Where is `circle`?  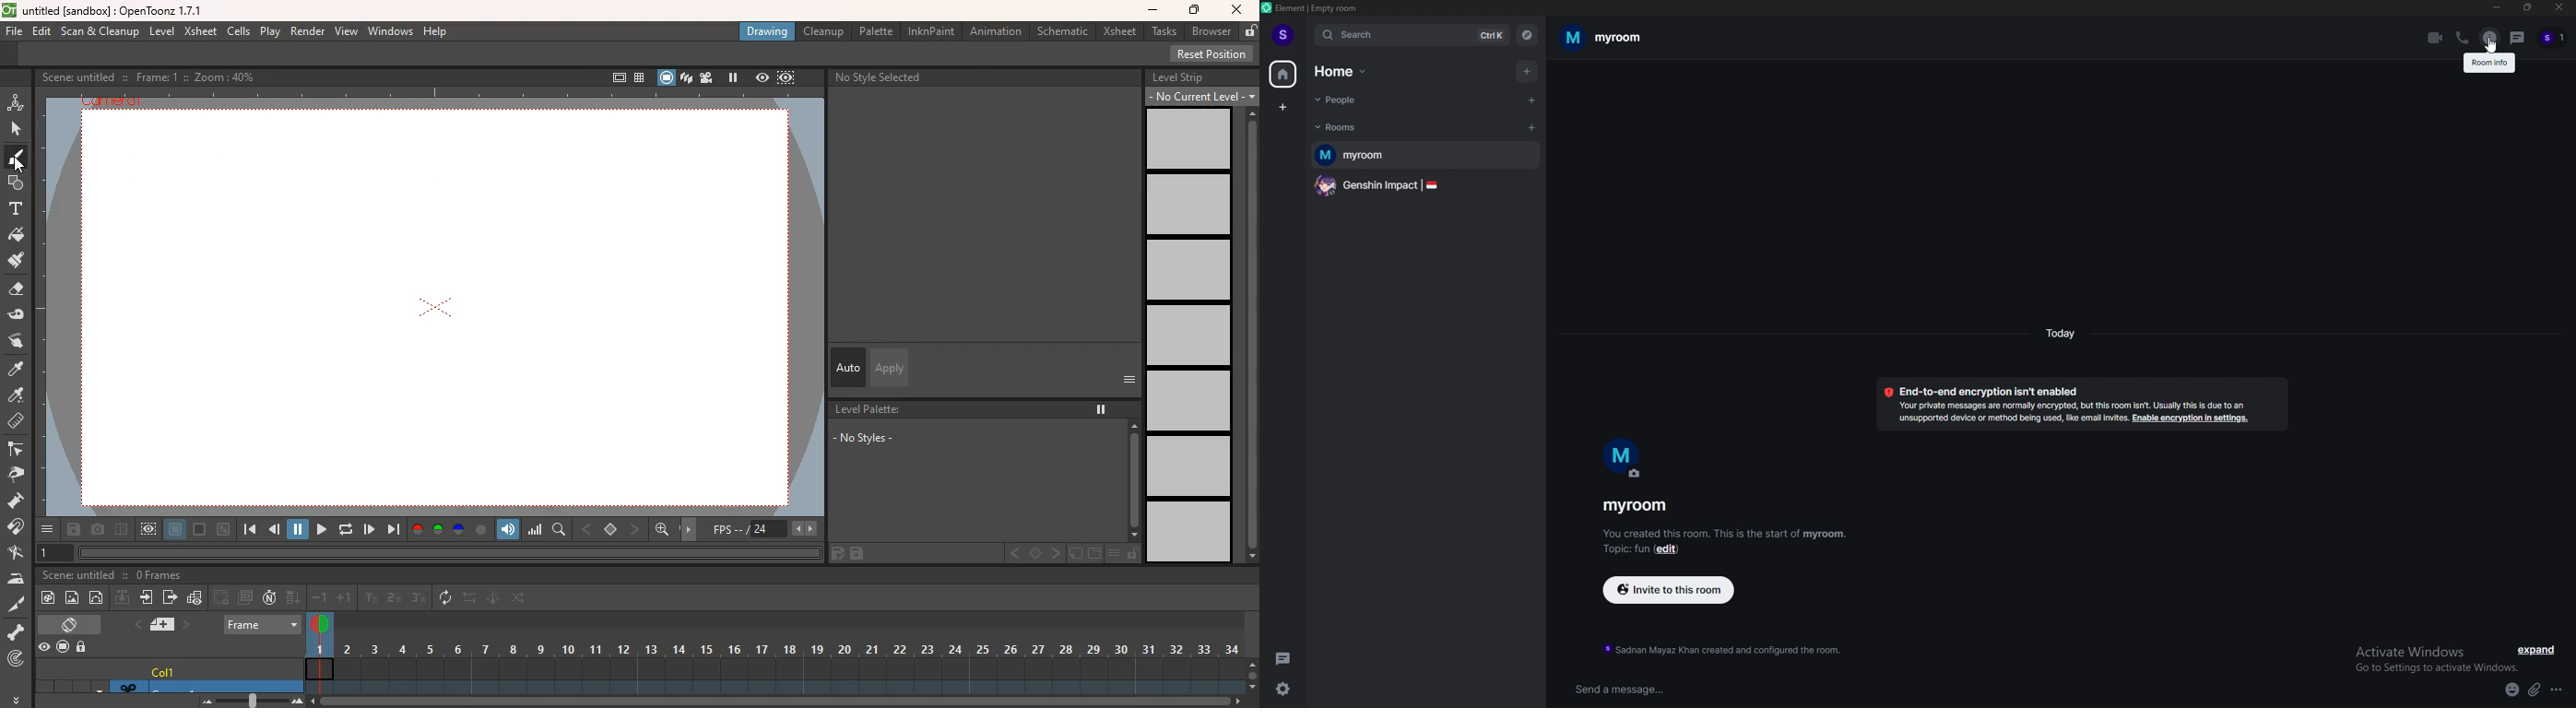
circle is located at coordinates (481, 529).